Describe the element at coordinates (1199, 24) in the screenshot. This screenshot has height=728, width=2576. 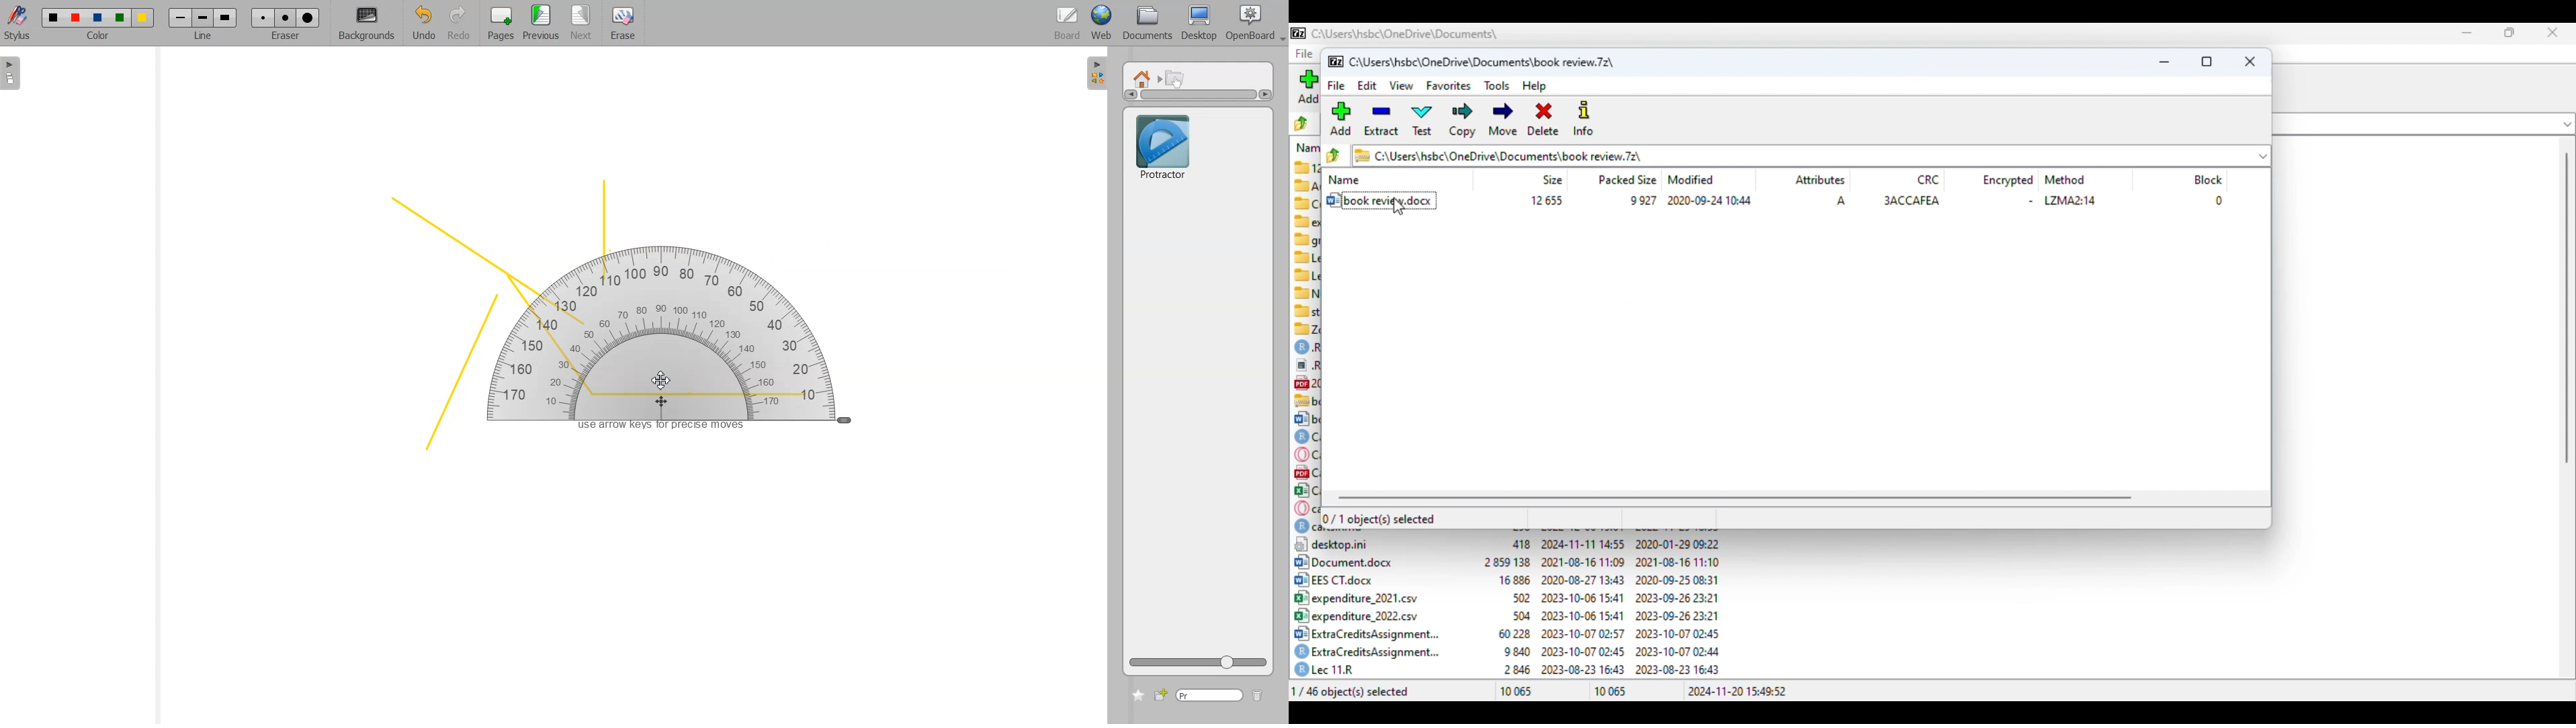
I see `Desktop` at that location.